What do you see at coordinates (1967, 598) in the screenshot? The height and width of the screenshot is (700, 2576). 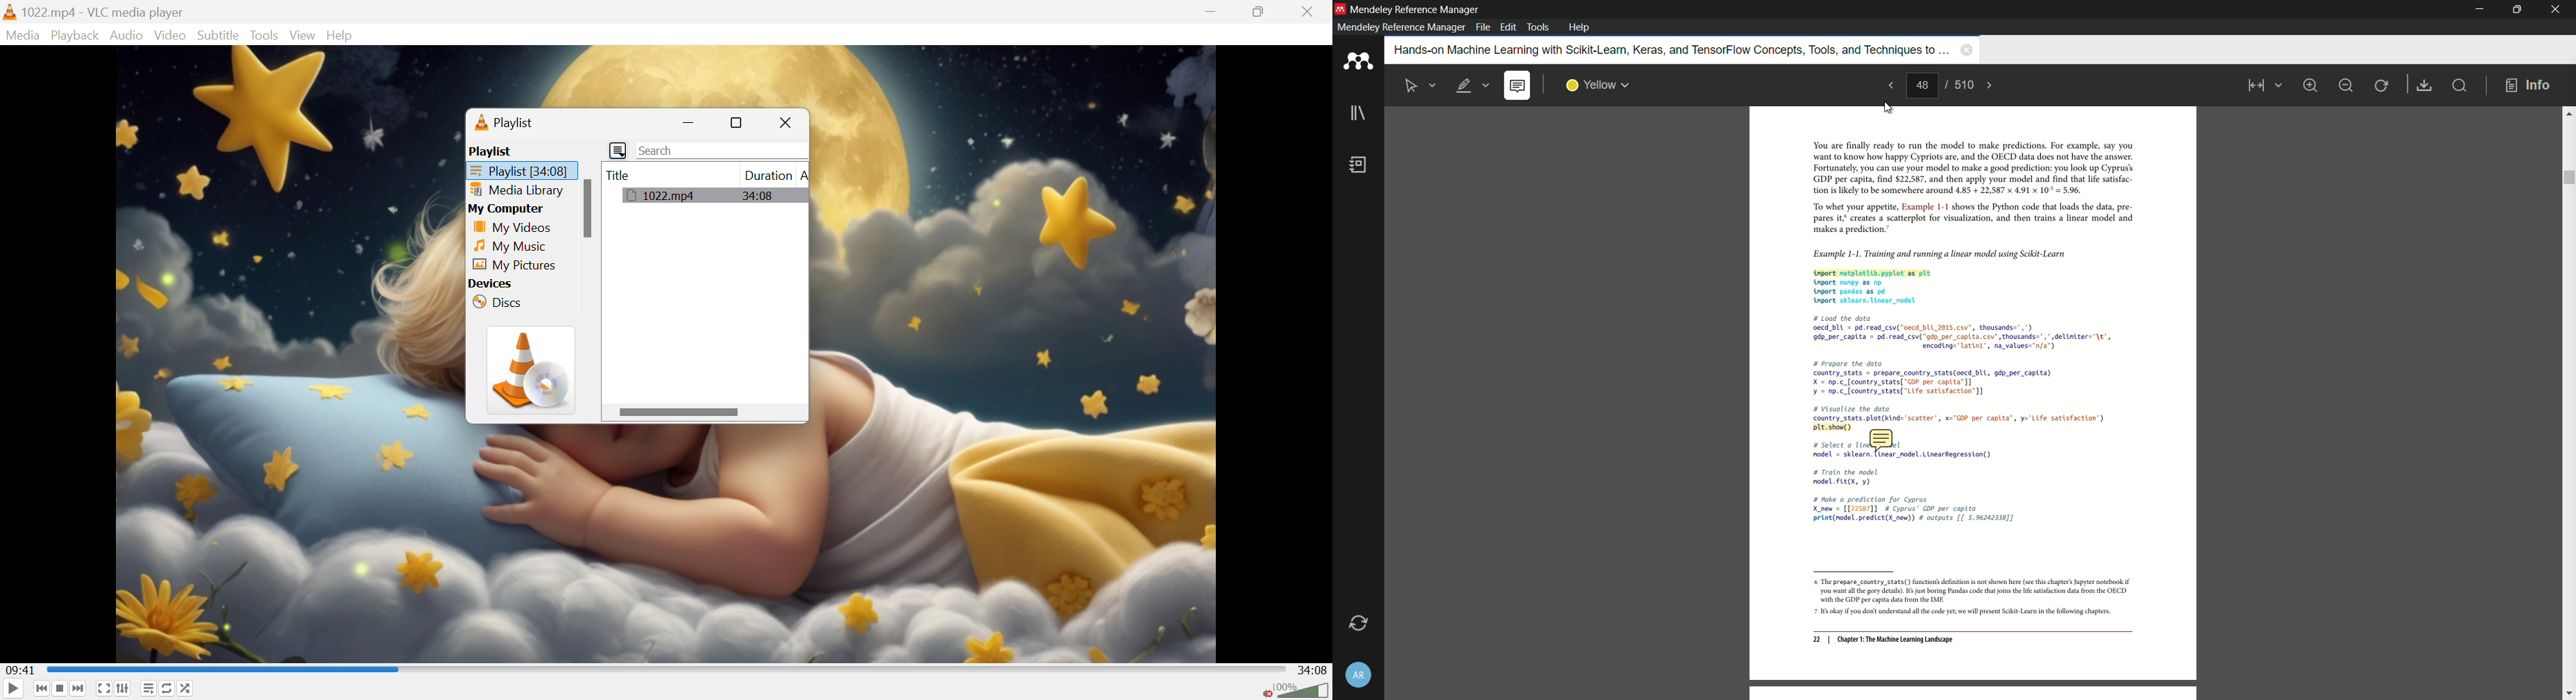 I see `6 The prepare_country_stats() function's definition is not shown here (see this chapter's Jupyter notebook if
‘you want al th gory details). 6s just boring Pandas code that joins th ie satisfaction data from the OECD
‘with the GDP per capita dta from the IMF:

7 1s okay you dont understand all the code yet we will present Scikit-Lear inthe following chapters.` at bounding box center [1967, 598].